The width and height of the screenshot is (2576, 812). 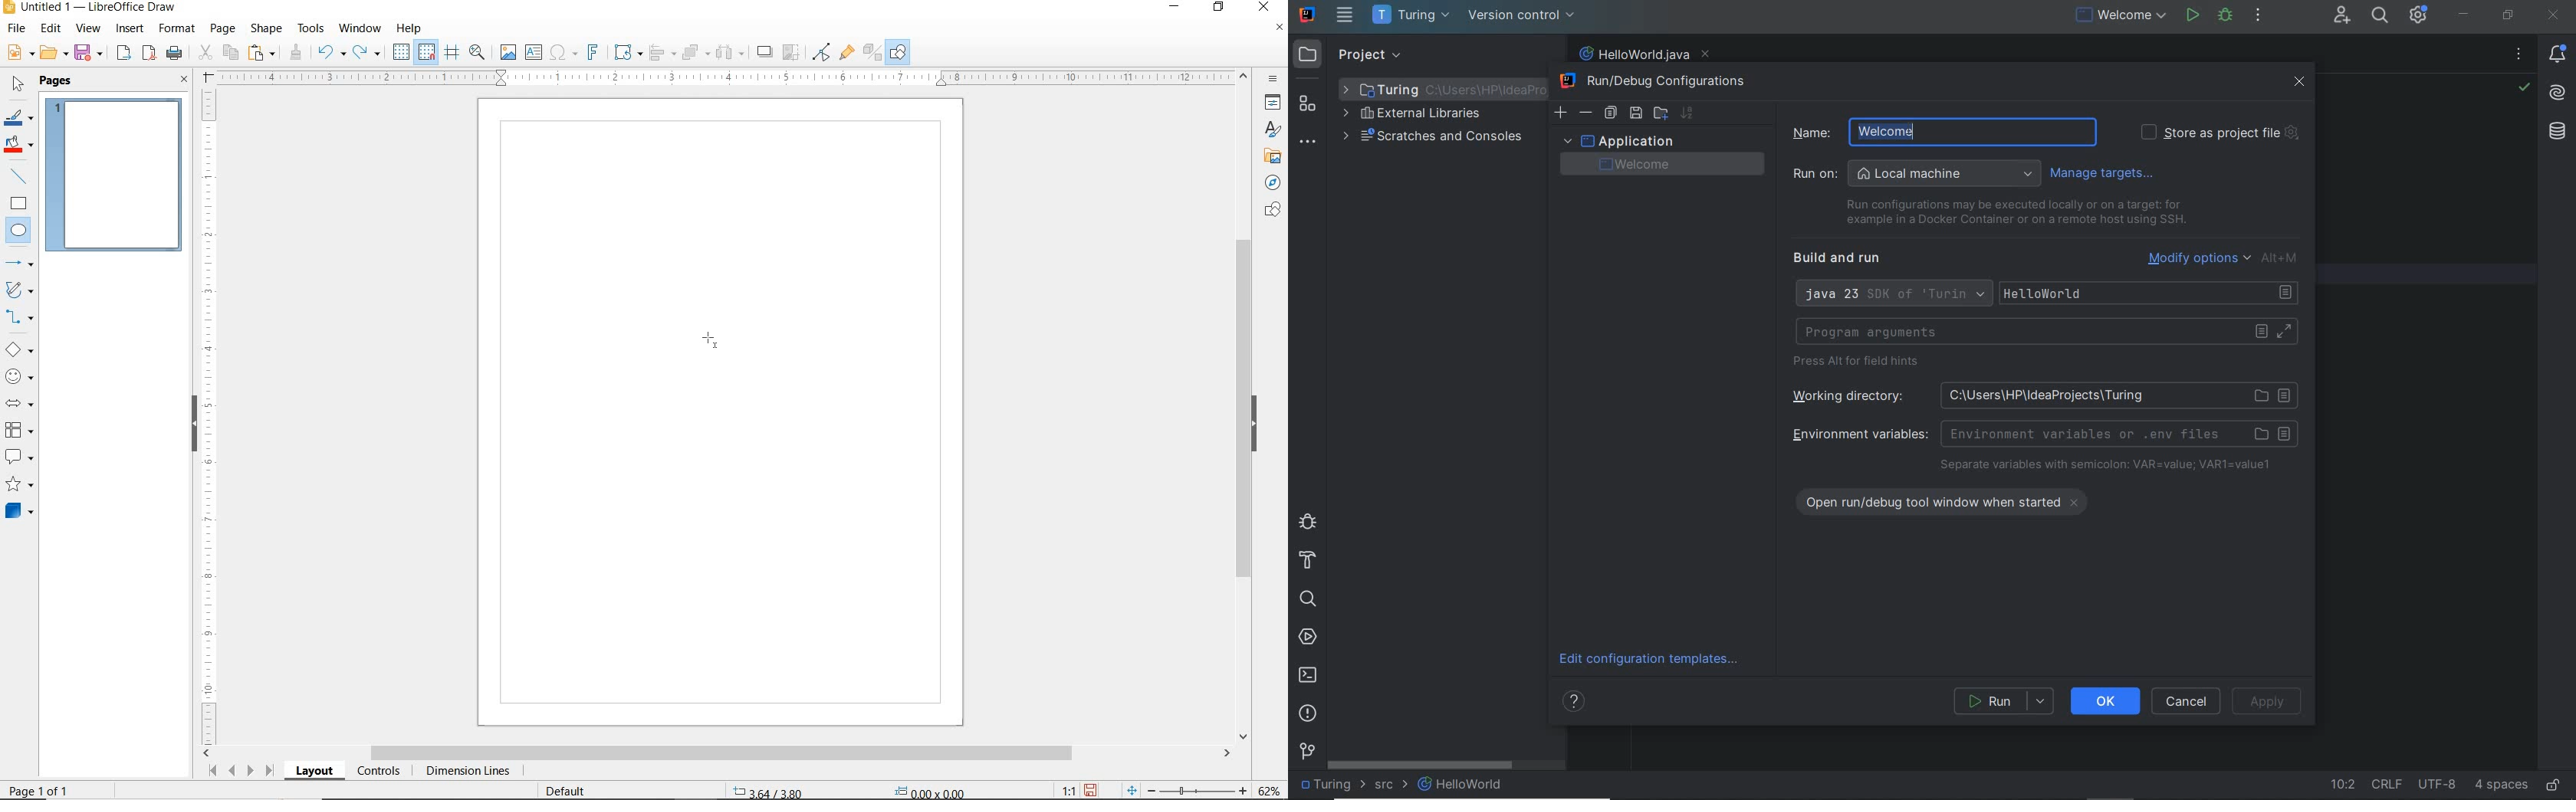 I want to click on ALIGN OBJECTS, so click(x=661, y=54).